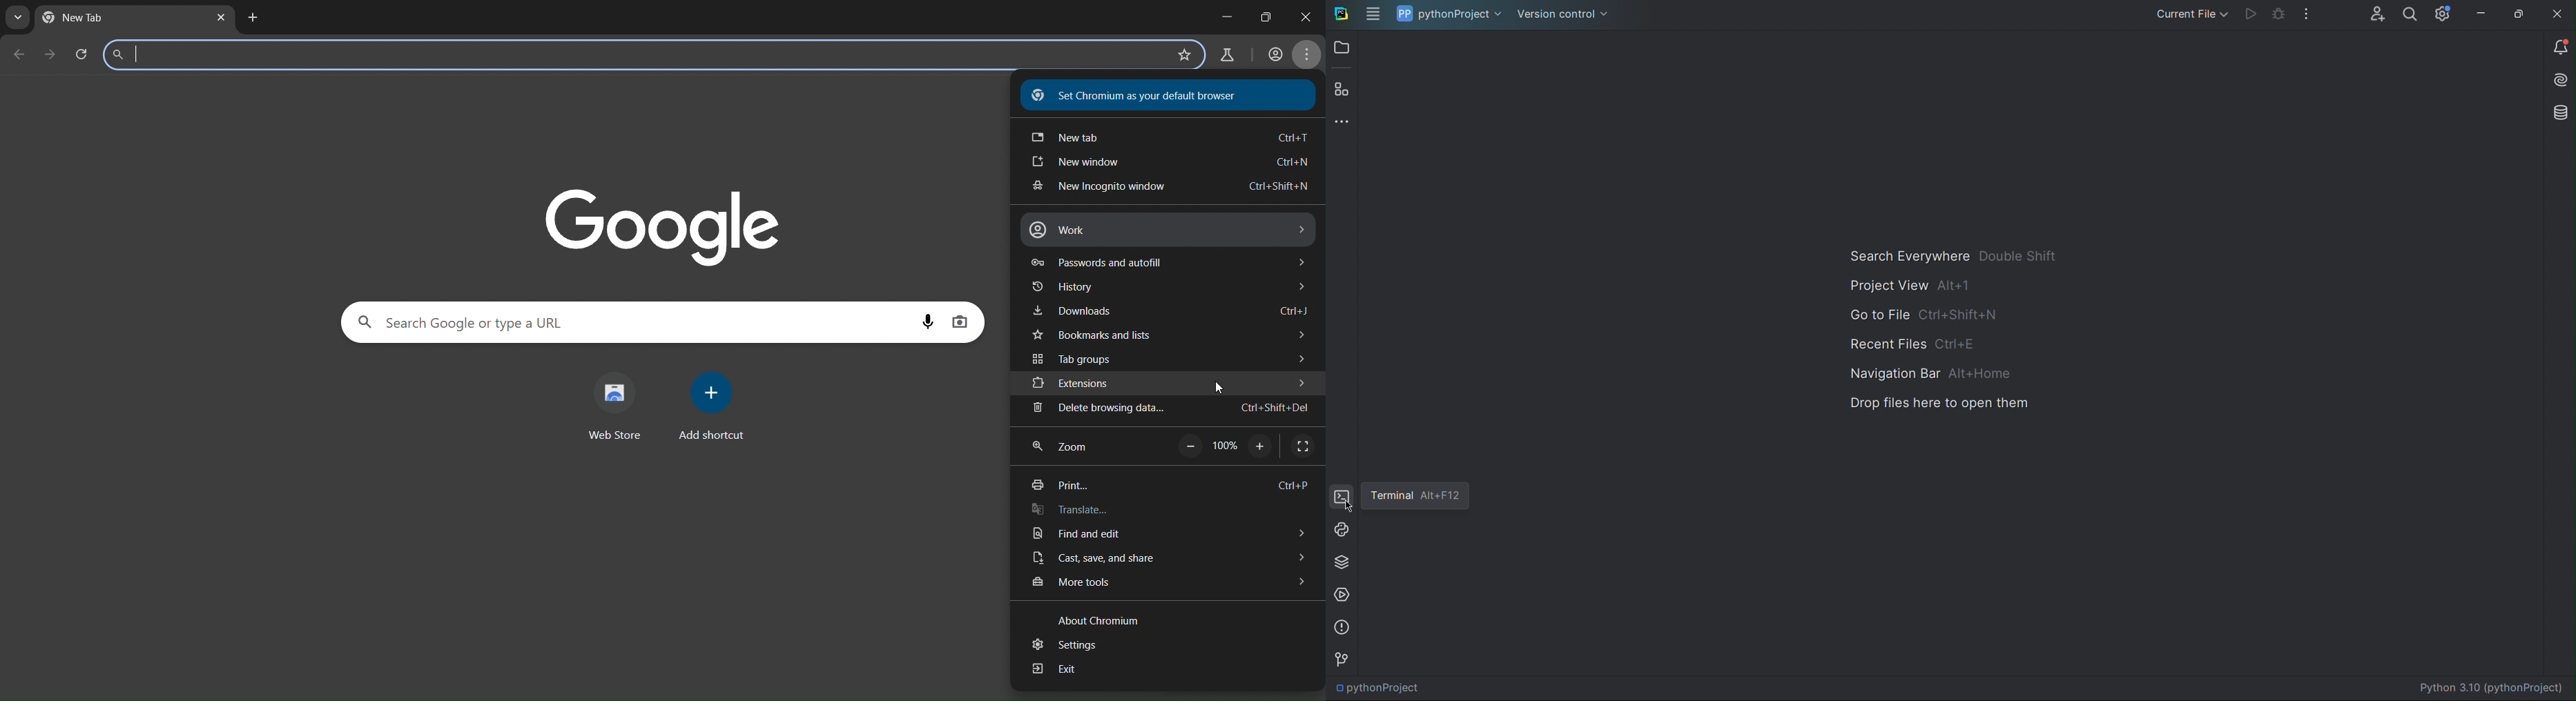 The width and height of the screenshot is (2576, 728). What do you see at coordinates (1225, 445) in the screenshot?
I see `100%` at bounding box center [1225, 445].